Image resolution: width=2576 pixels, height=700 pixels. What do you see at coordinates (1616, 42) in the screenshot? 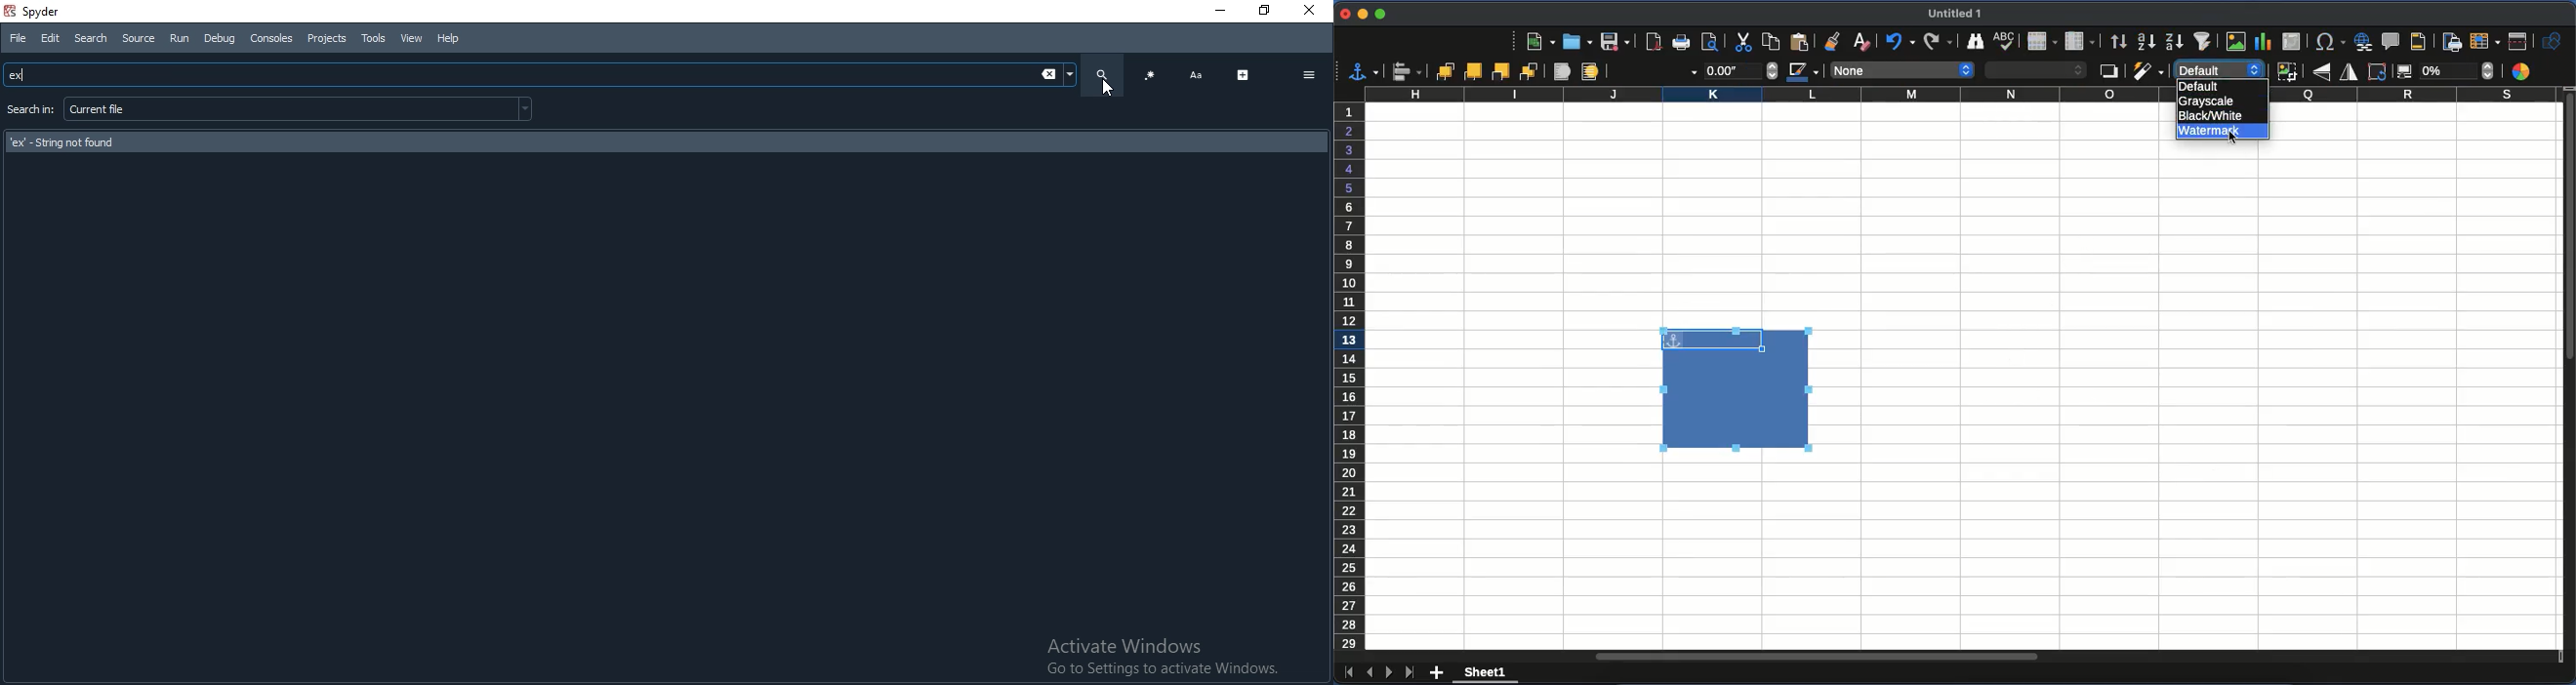
I see `save` at bounding box center [1616, 42].